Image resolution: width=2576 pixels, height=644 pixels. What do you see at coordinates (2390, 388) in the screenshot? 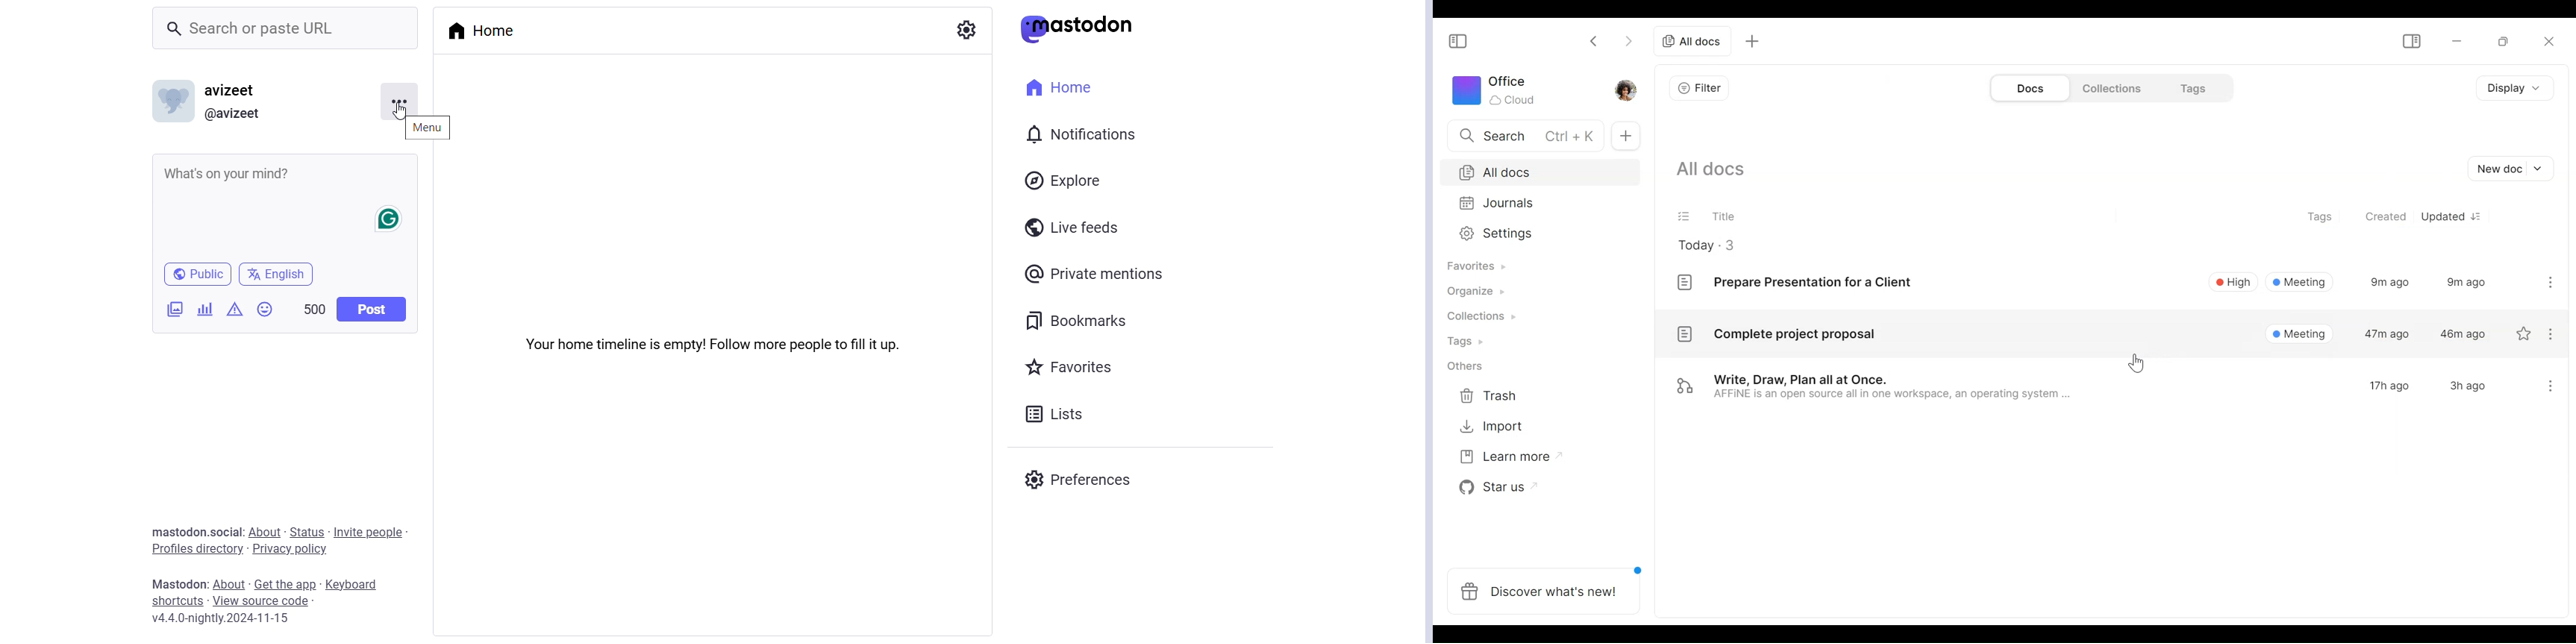
I see `17h ago` at bounding box center [2390, 388].